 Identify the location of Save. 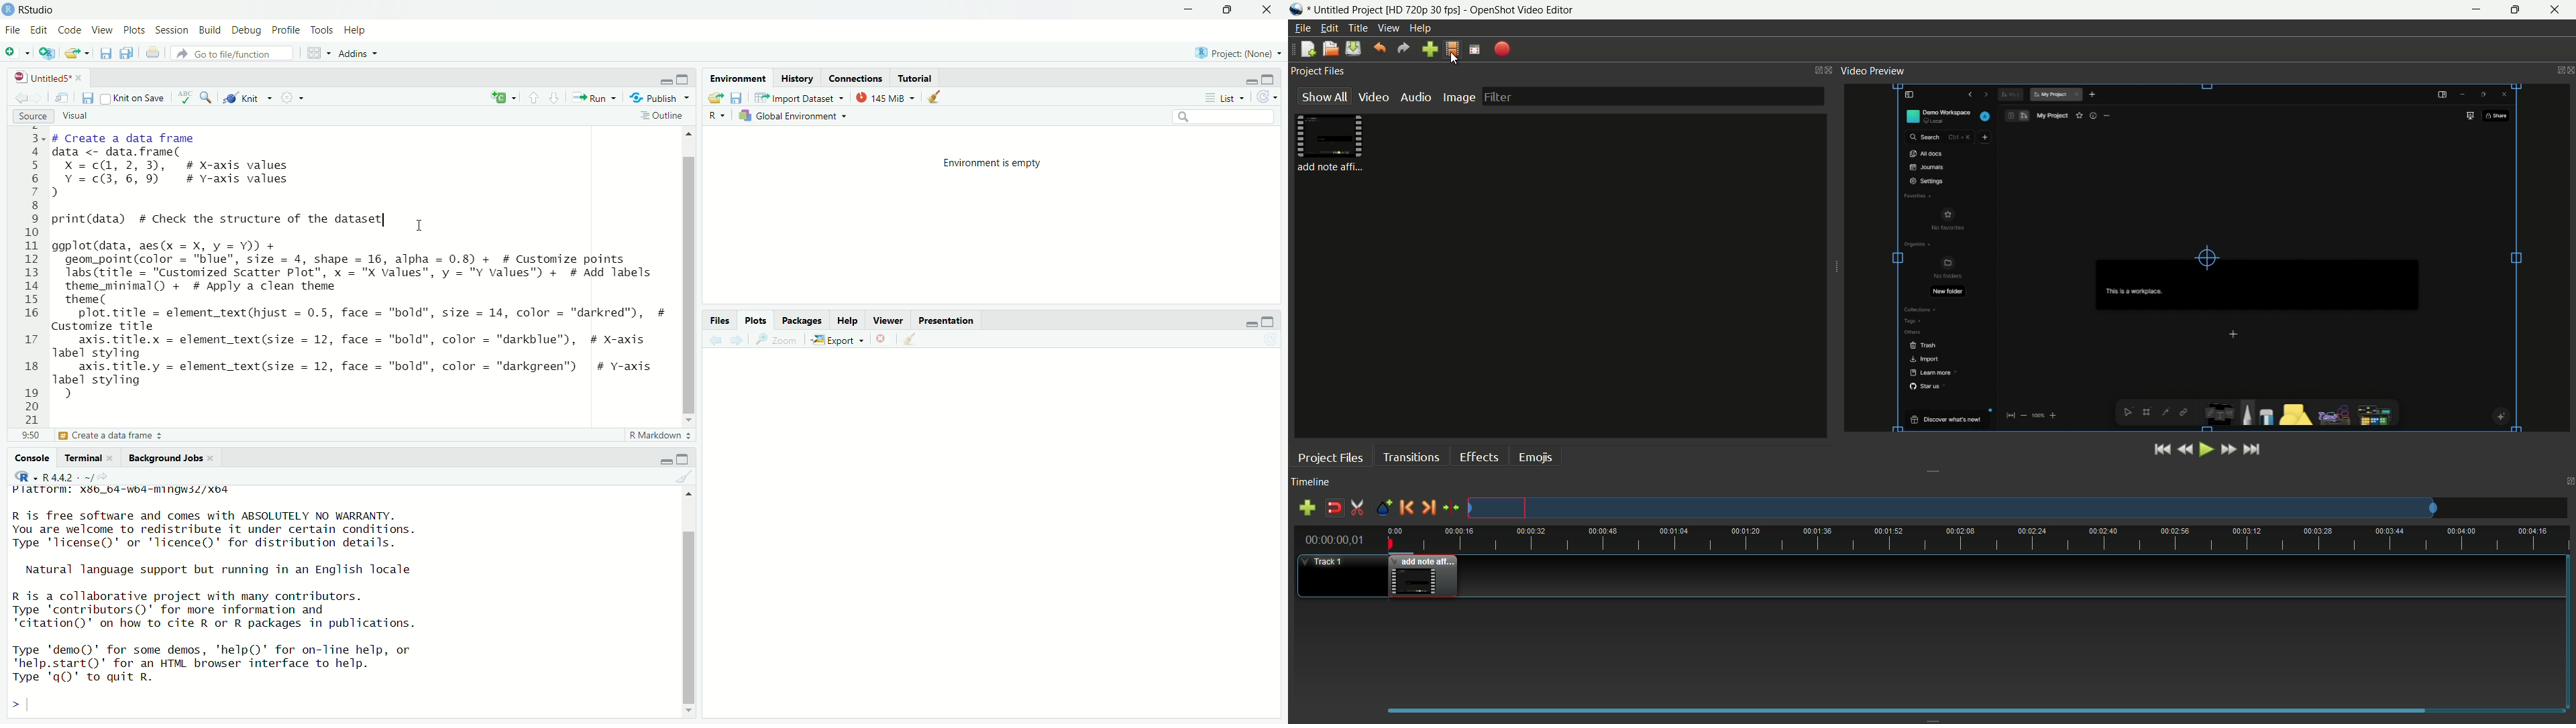
(87, 98).